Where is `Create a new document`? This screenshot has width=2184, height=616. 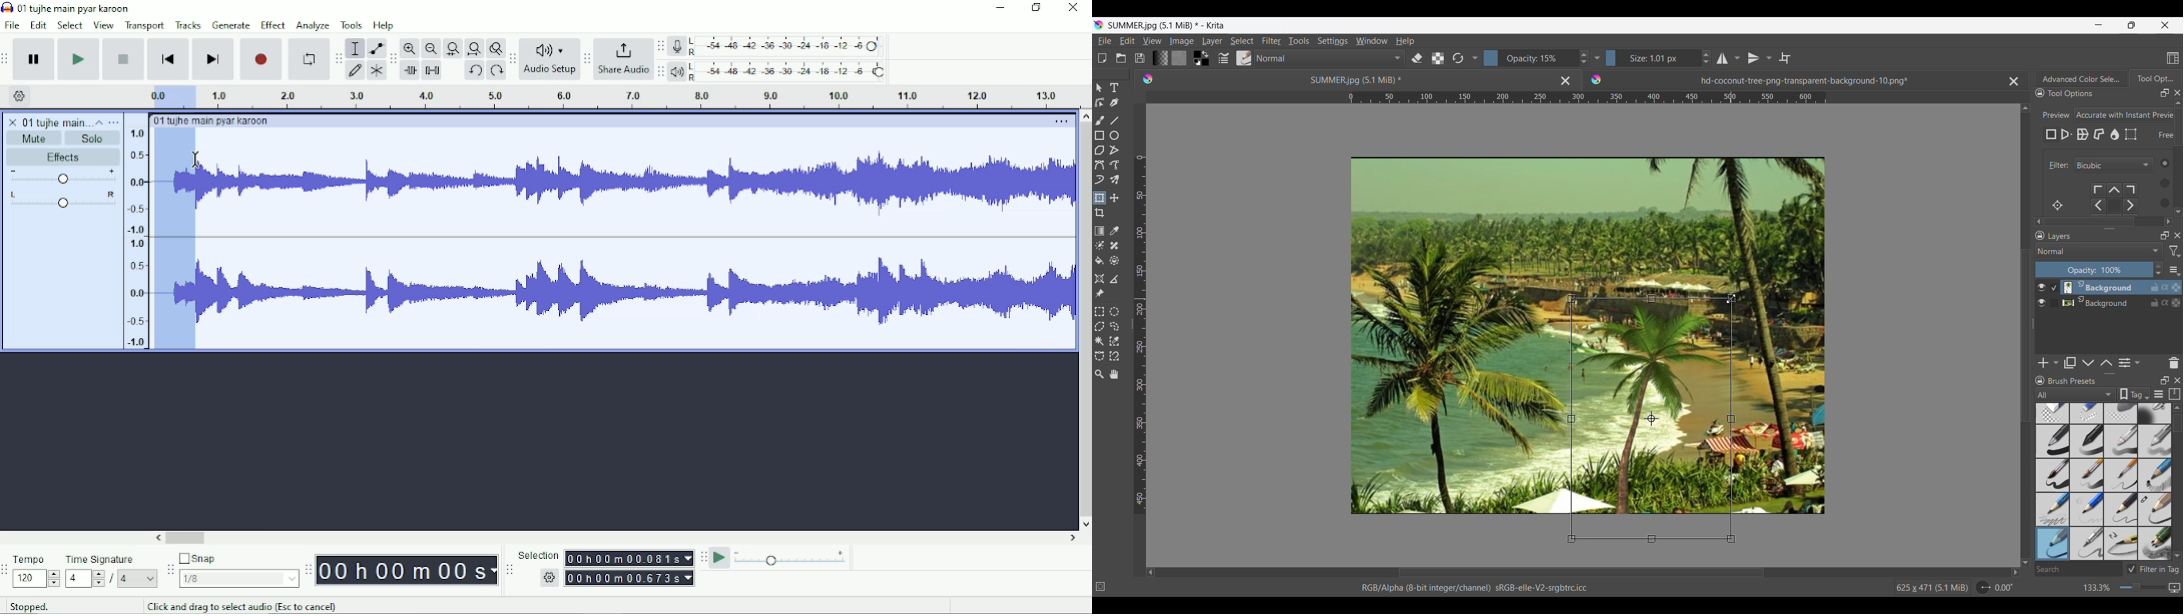 Create a new document is located at coordinates (1102, 58).